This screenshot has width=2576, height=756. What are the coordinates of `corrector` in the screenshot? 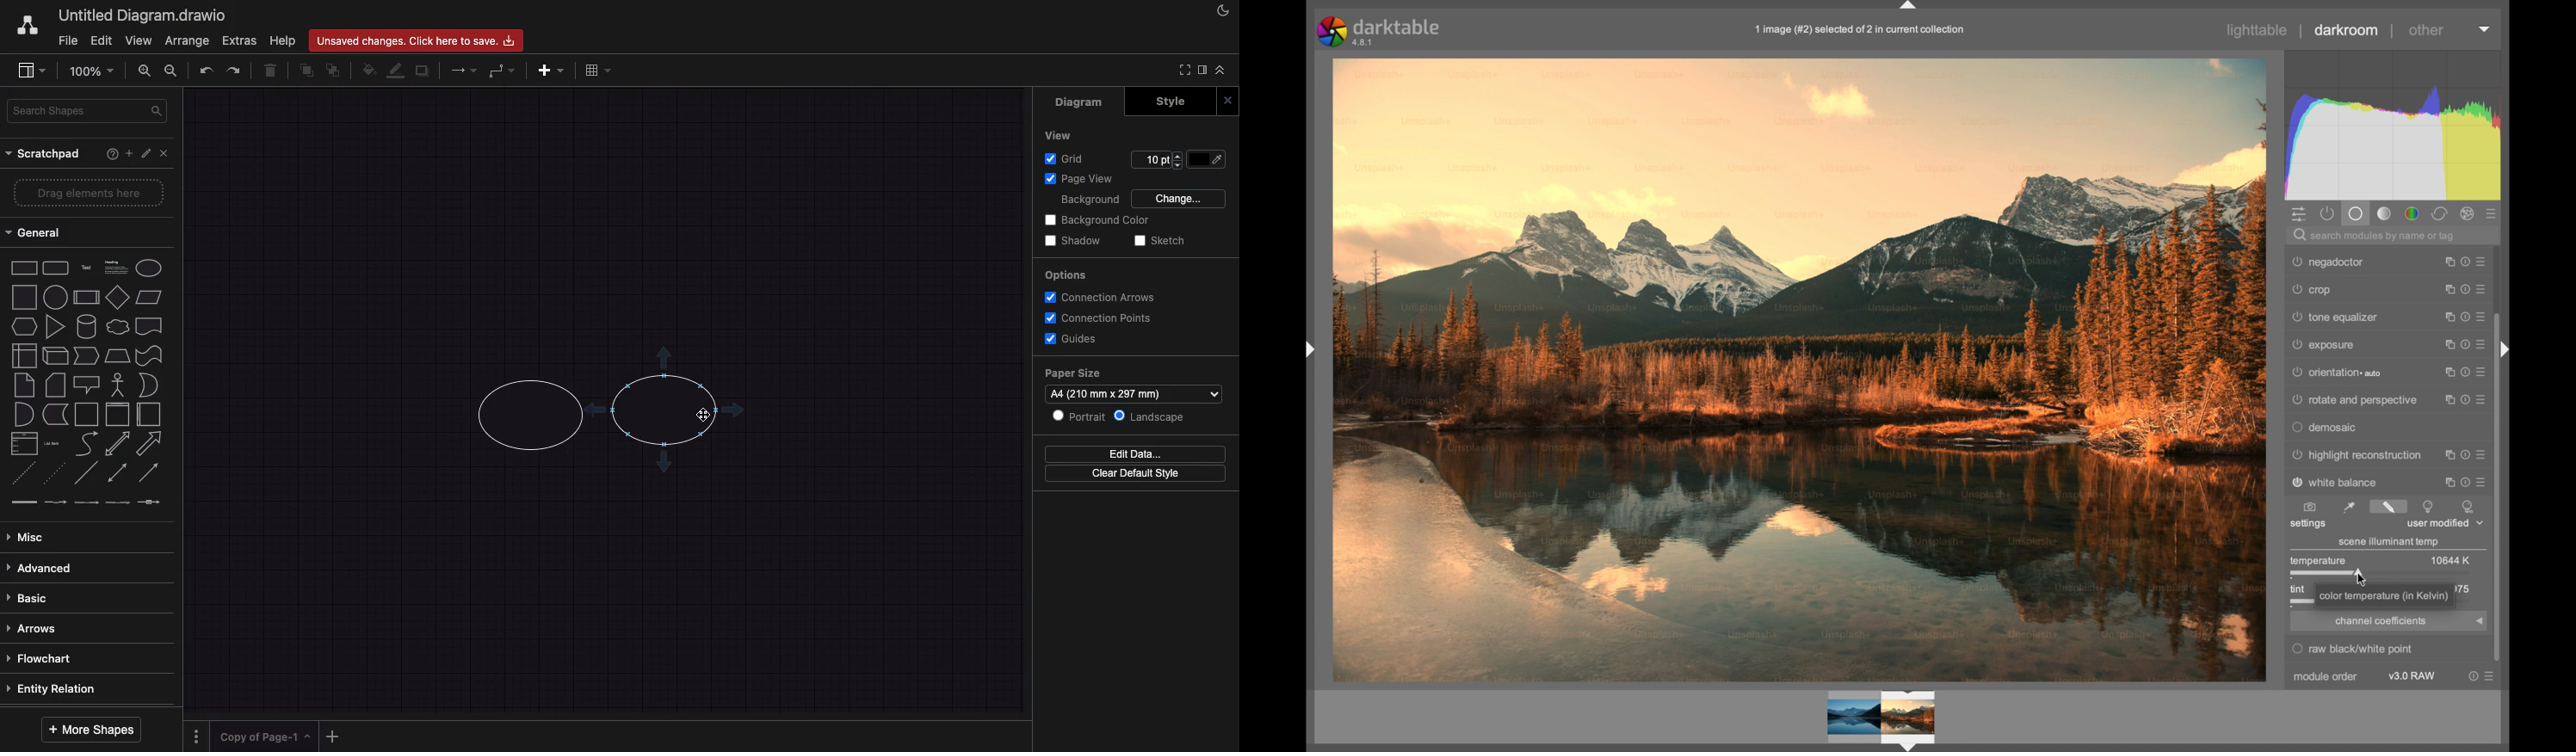 It's located at (2440, 213).